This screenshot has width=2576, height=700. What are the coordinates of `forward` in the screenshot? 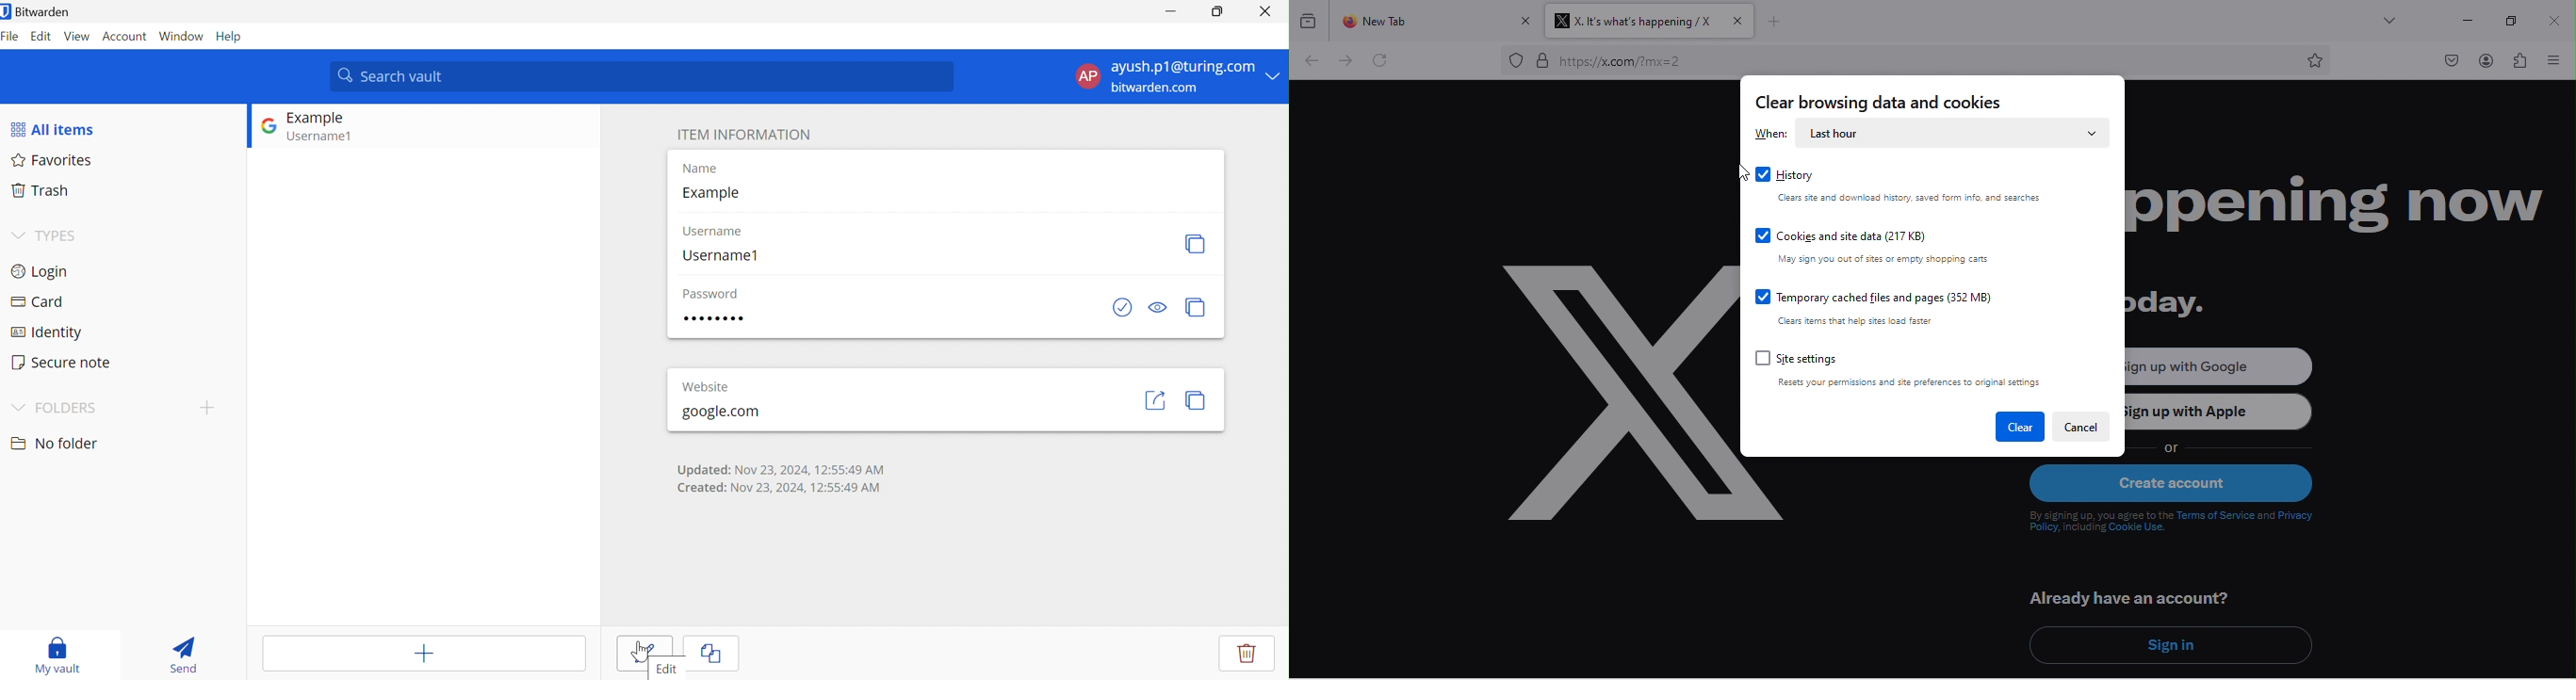 It's located at (1343, 62).